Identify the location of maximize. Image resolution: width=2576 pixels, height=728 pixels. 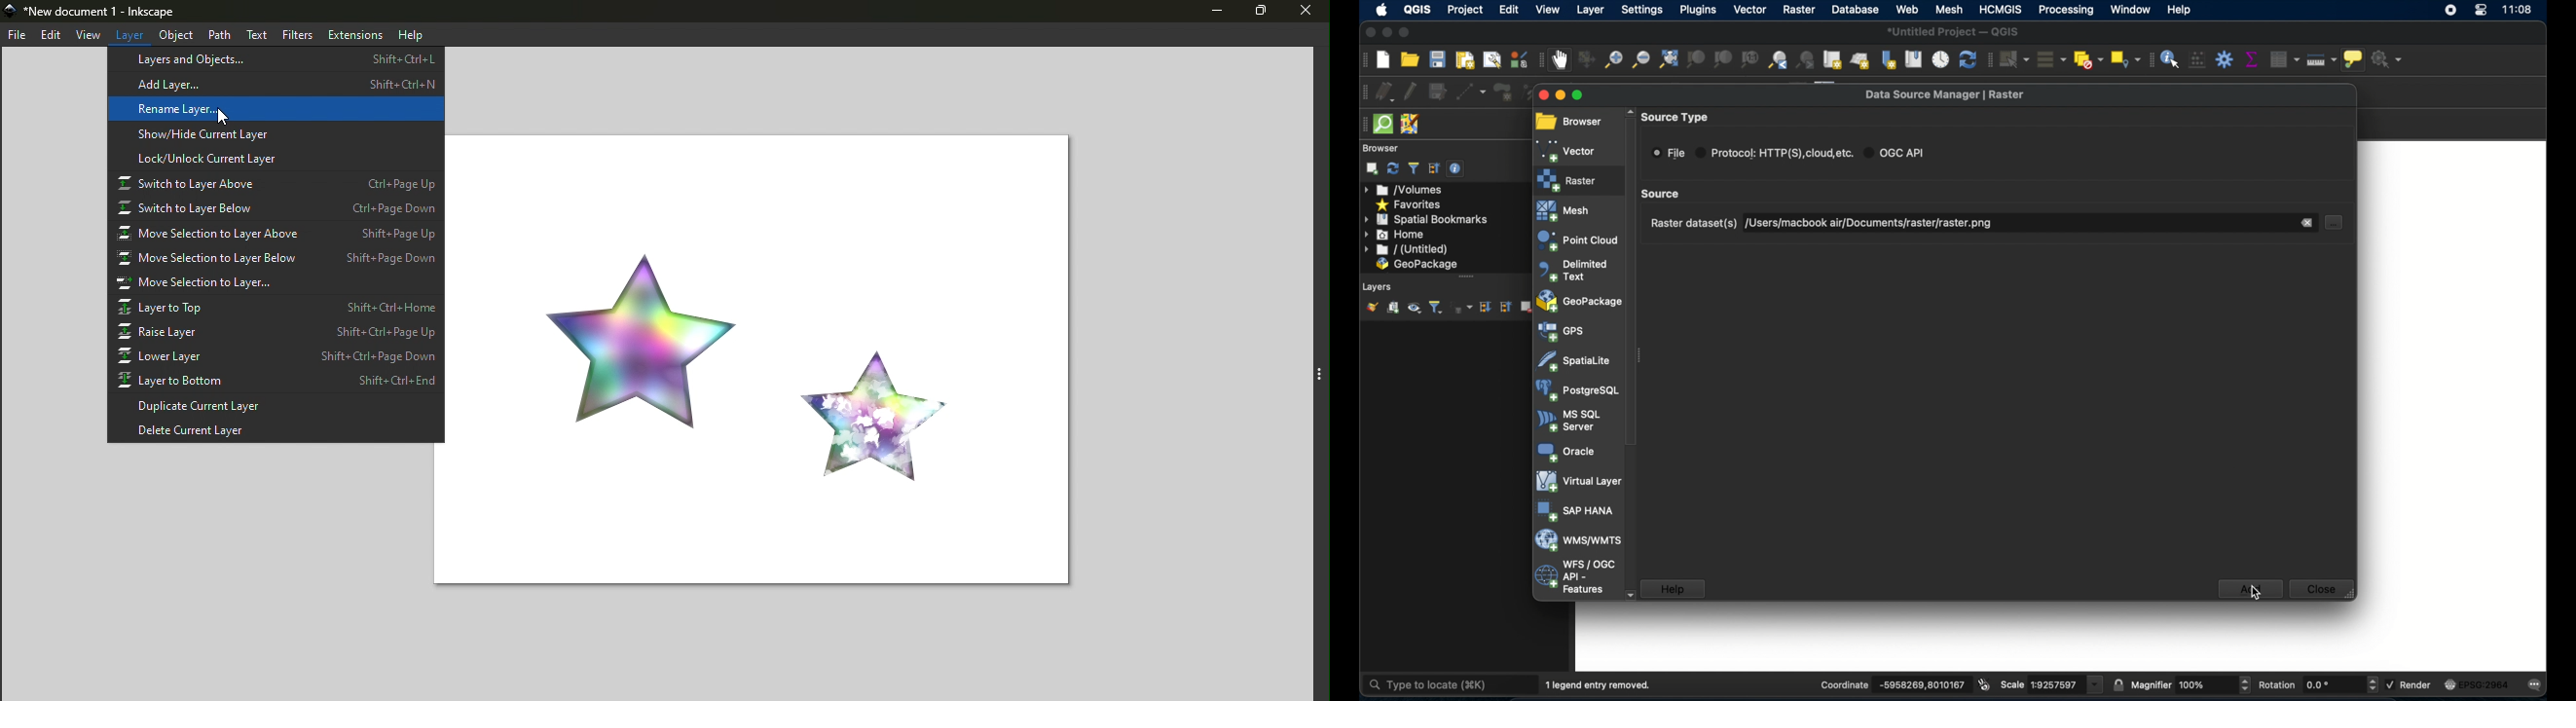
(1578, 95).